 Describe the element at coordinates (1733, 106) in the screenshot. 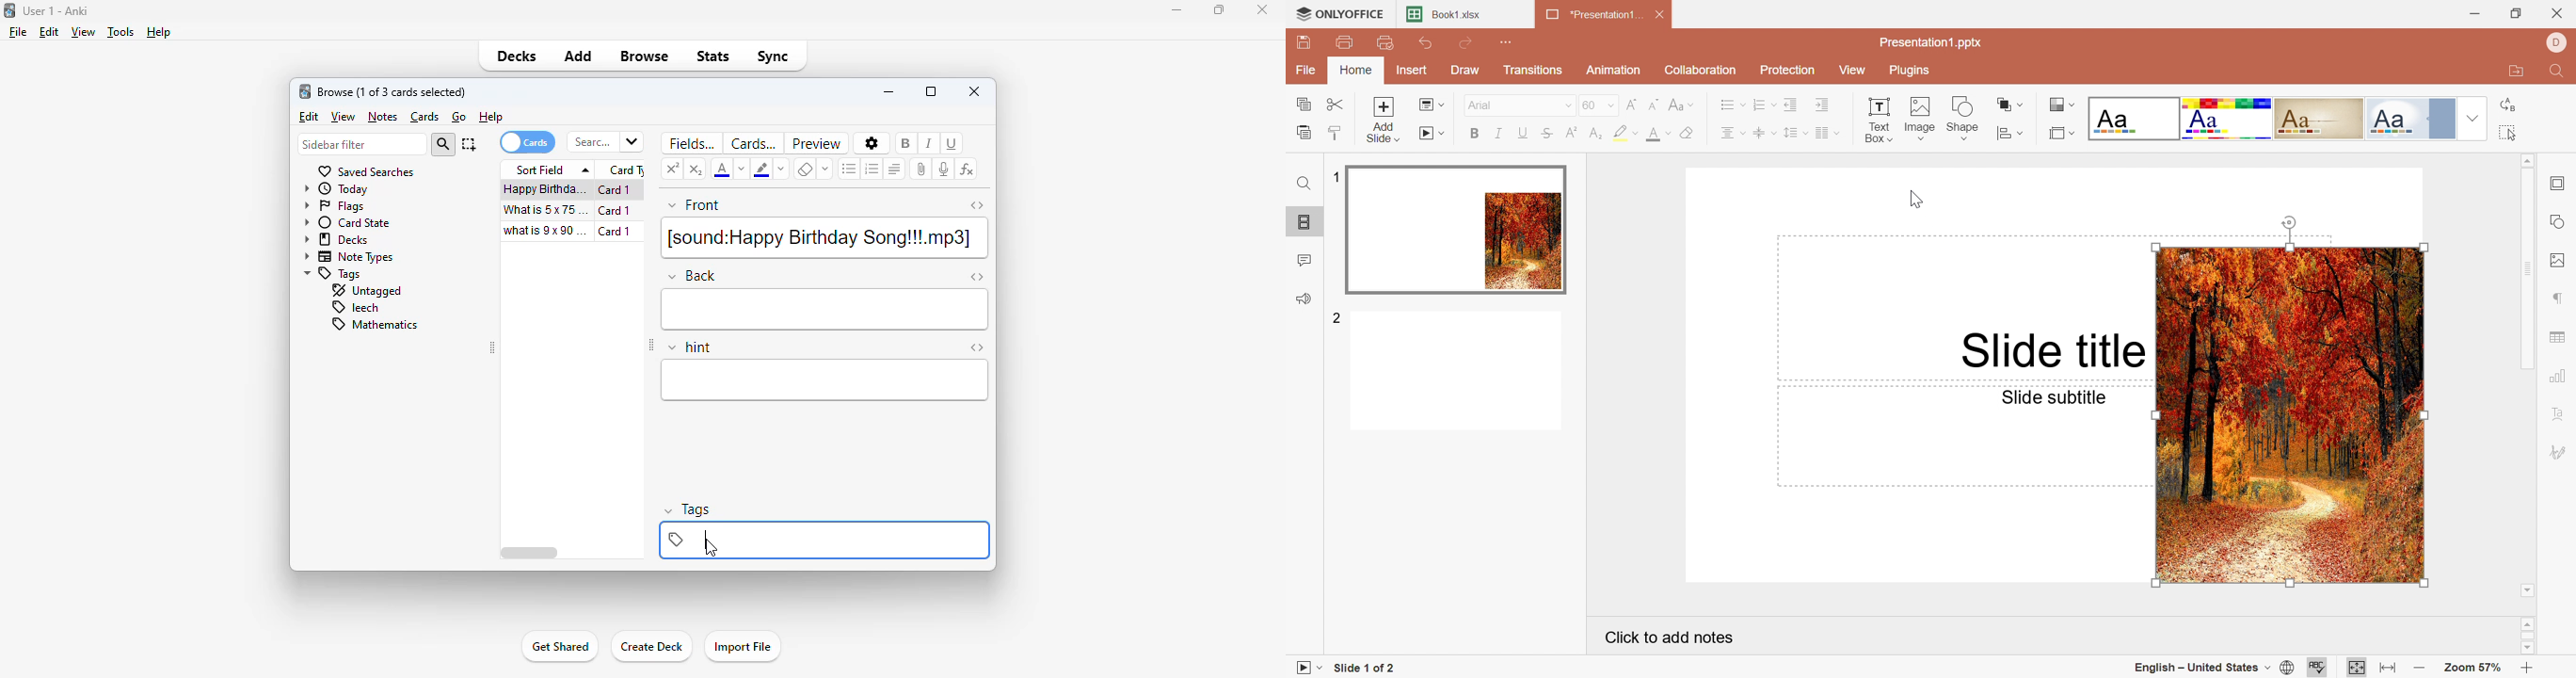

I see `Bullets` at that location.